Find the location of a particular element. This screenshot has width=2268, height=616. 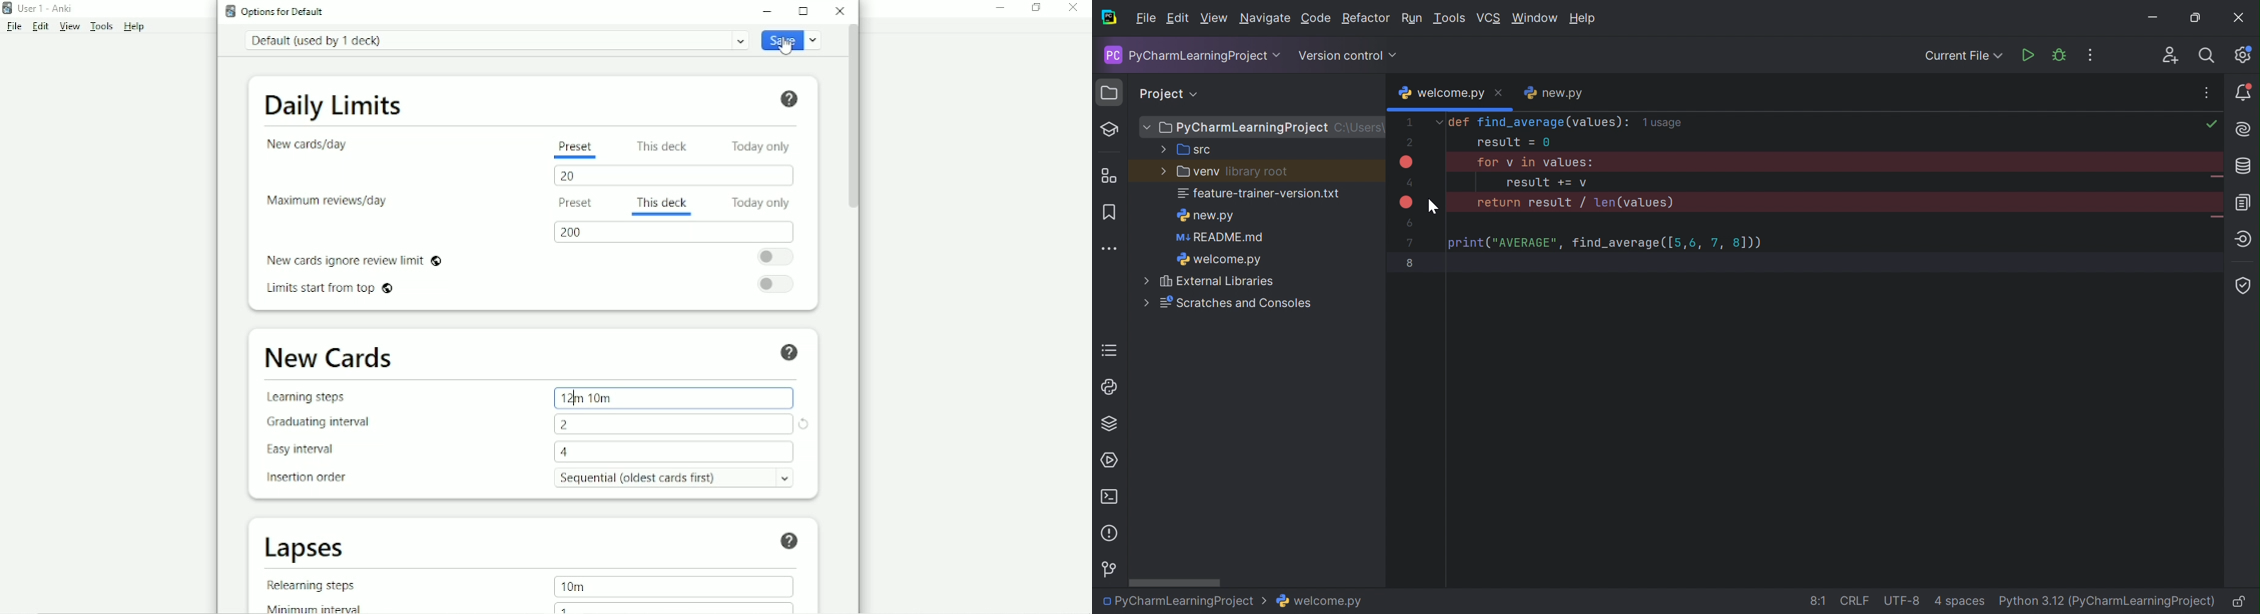

New cards ignore review limit is located at coordinates (356, 260).